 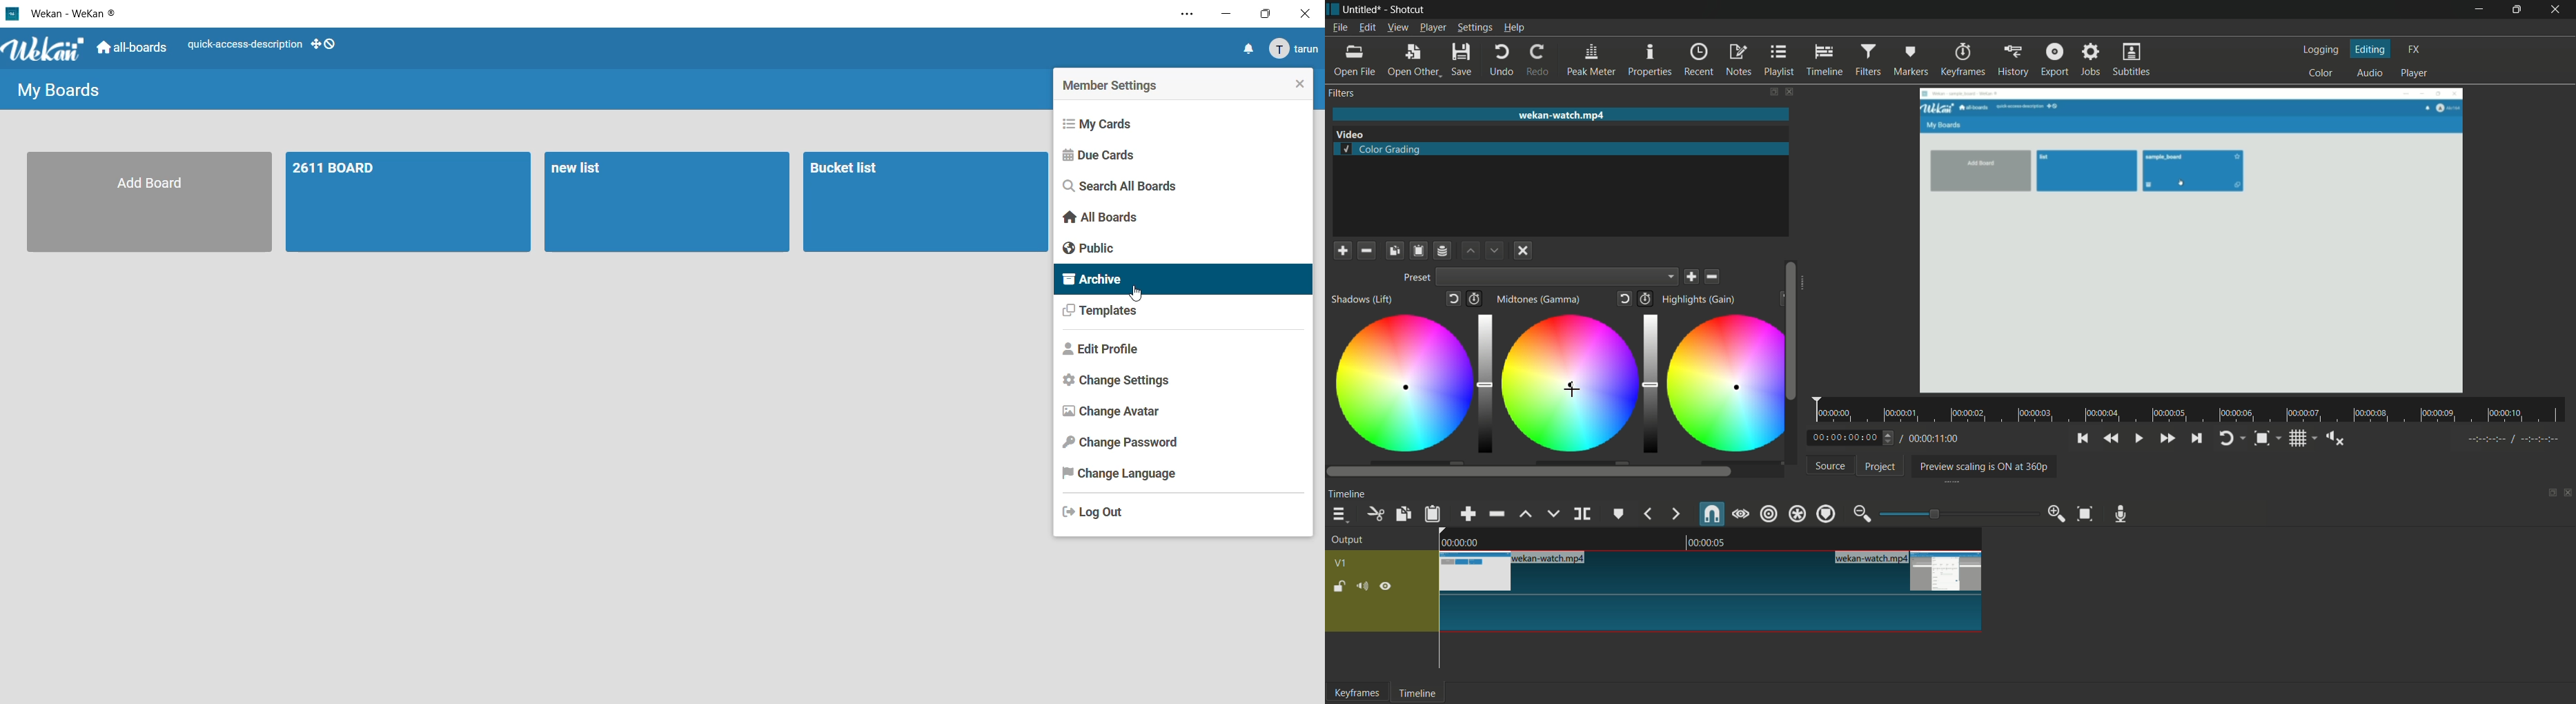 What do you see at coordinates (666, 201) in the screenshot?
I see `board 2-new list` at bounding box center [666, 201].